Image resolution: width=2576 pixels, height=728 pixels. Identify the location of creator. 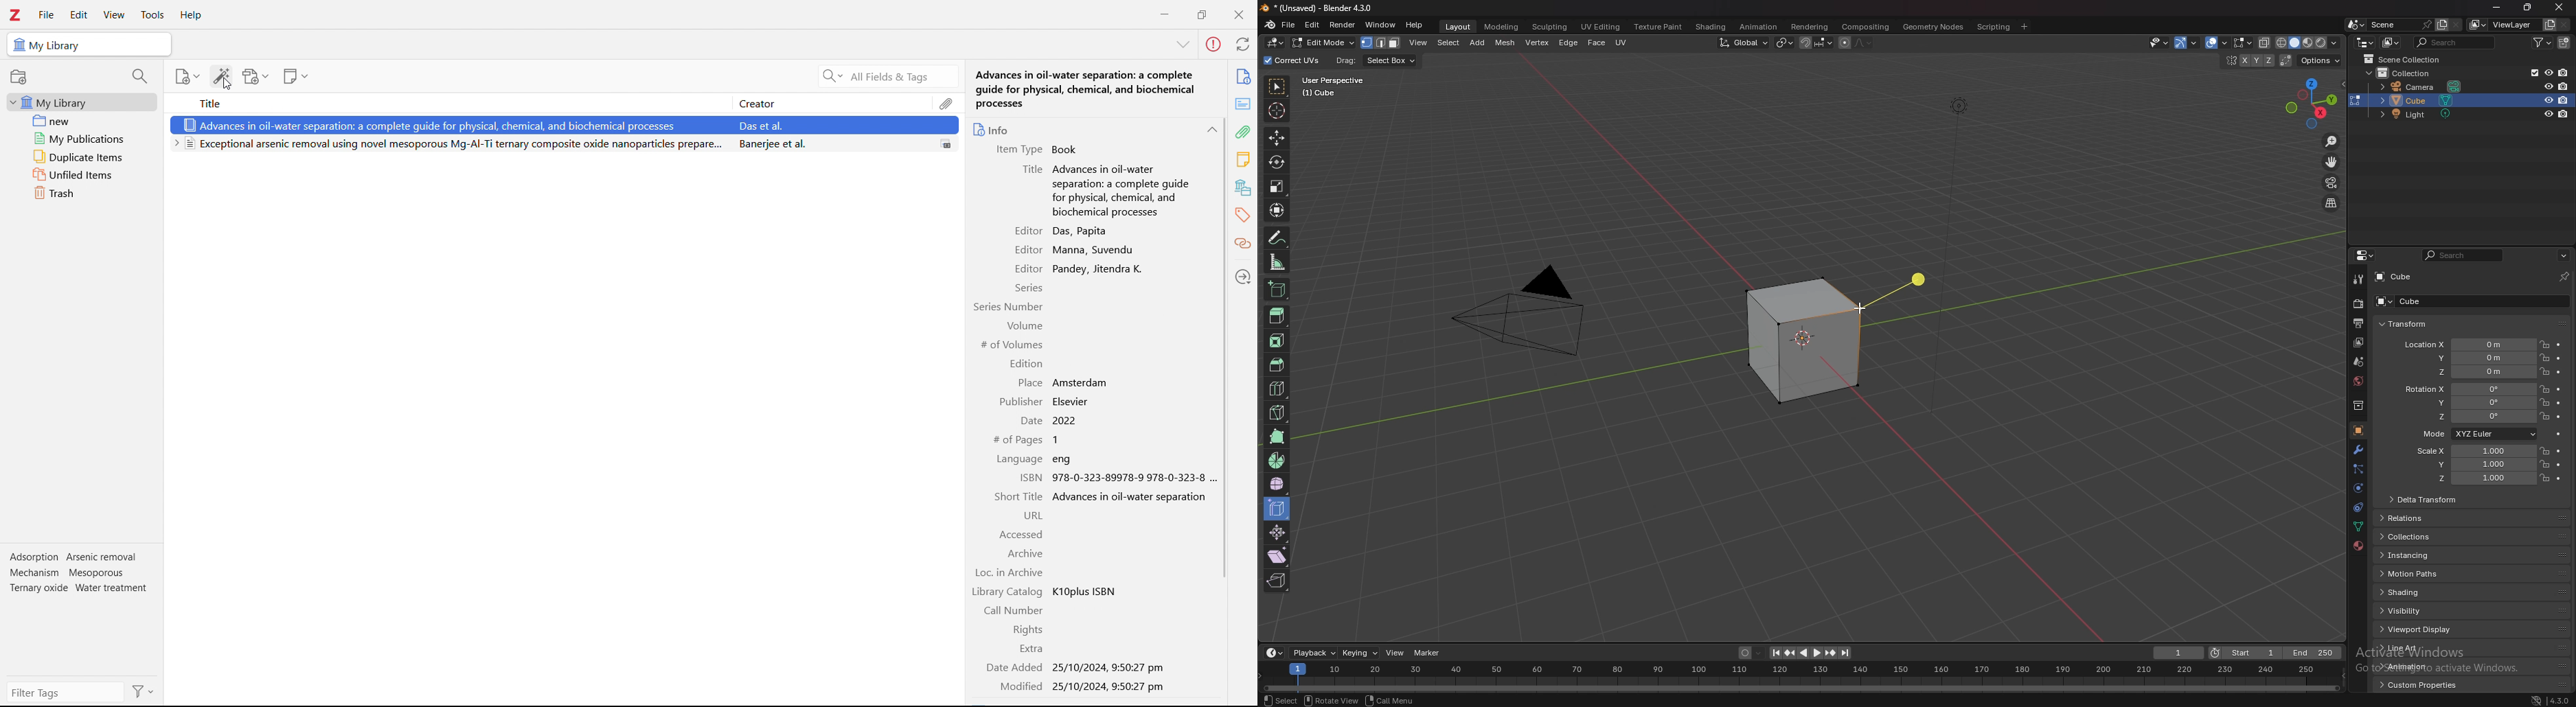
(831, 103).